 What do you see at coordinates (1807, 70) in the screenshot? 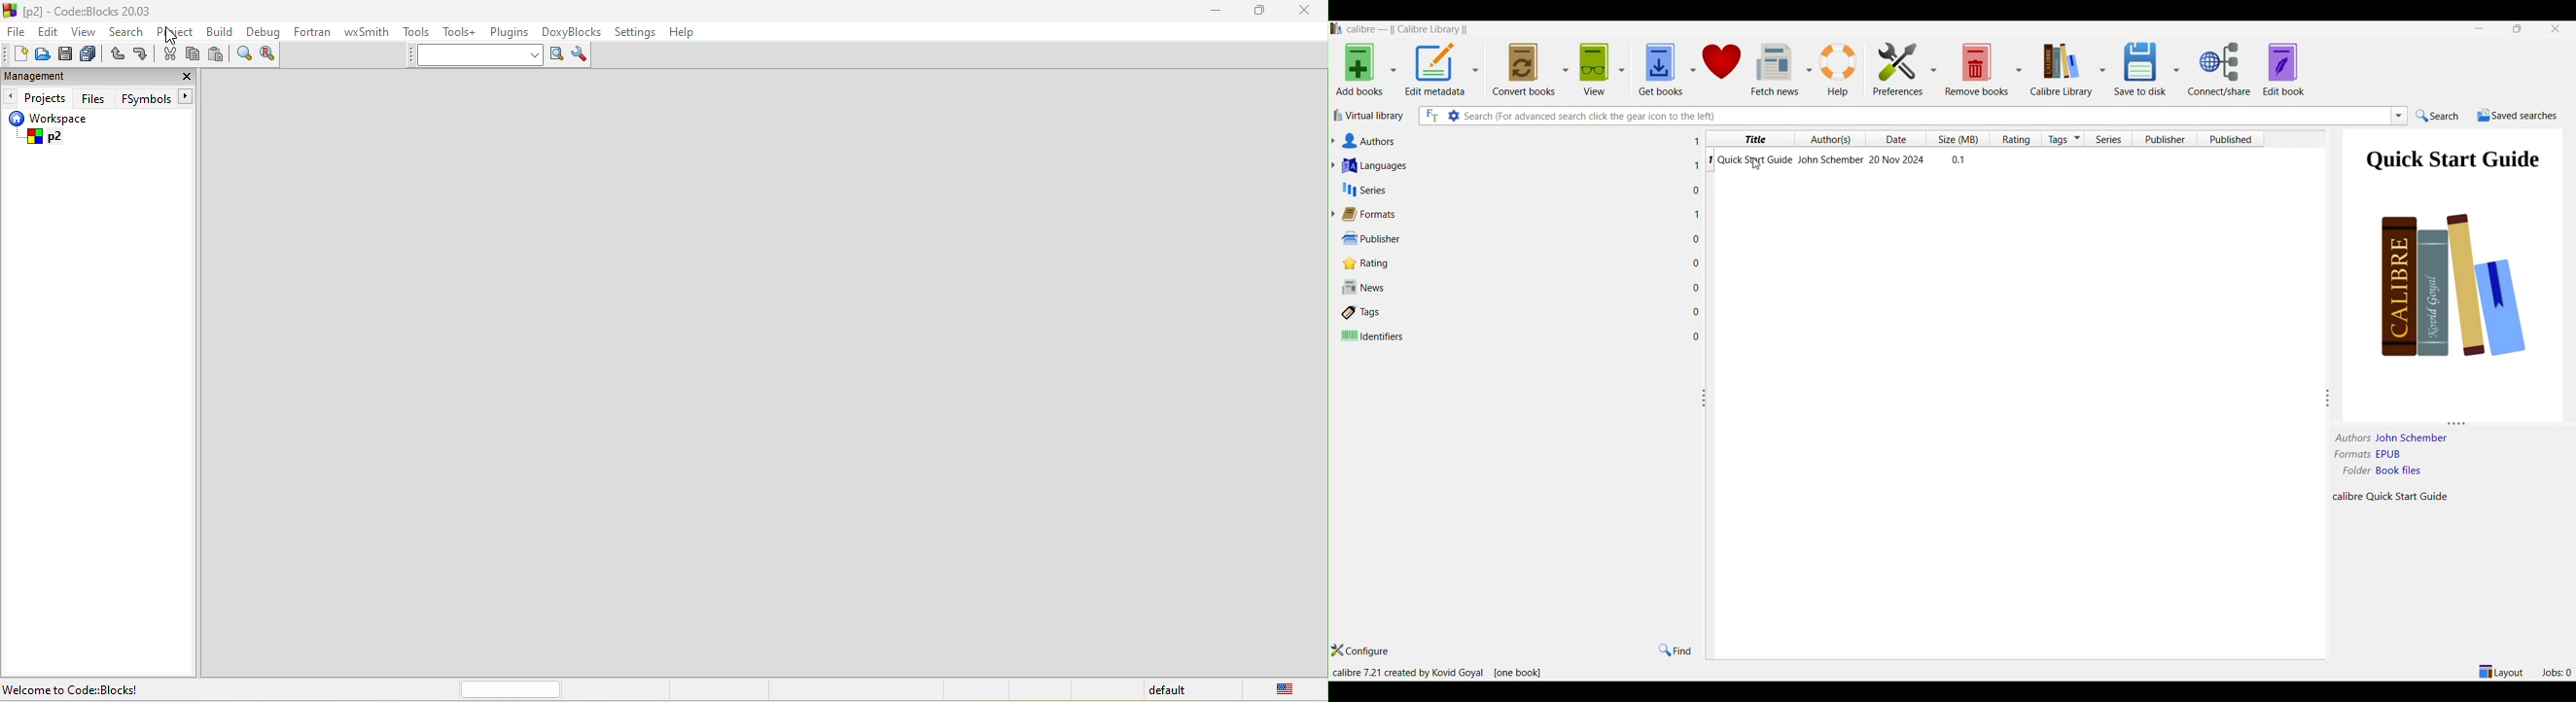
I see `fetch news options dropdown button` at bounding box center [1807, 70].